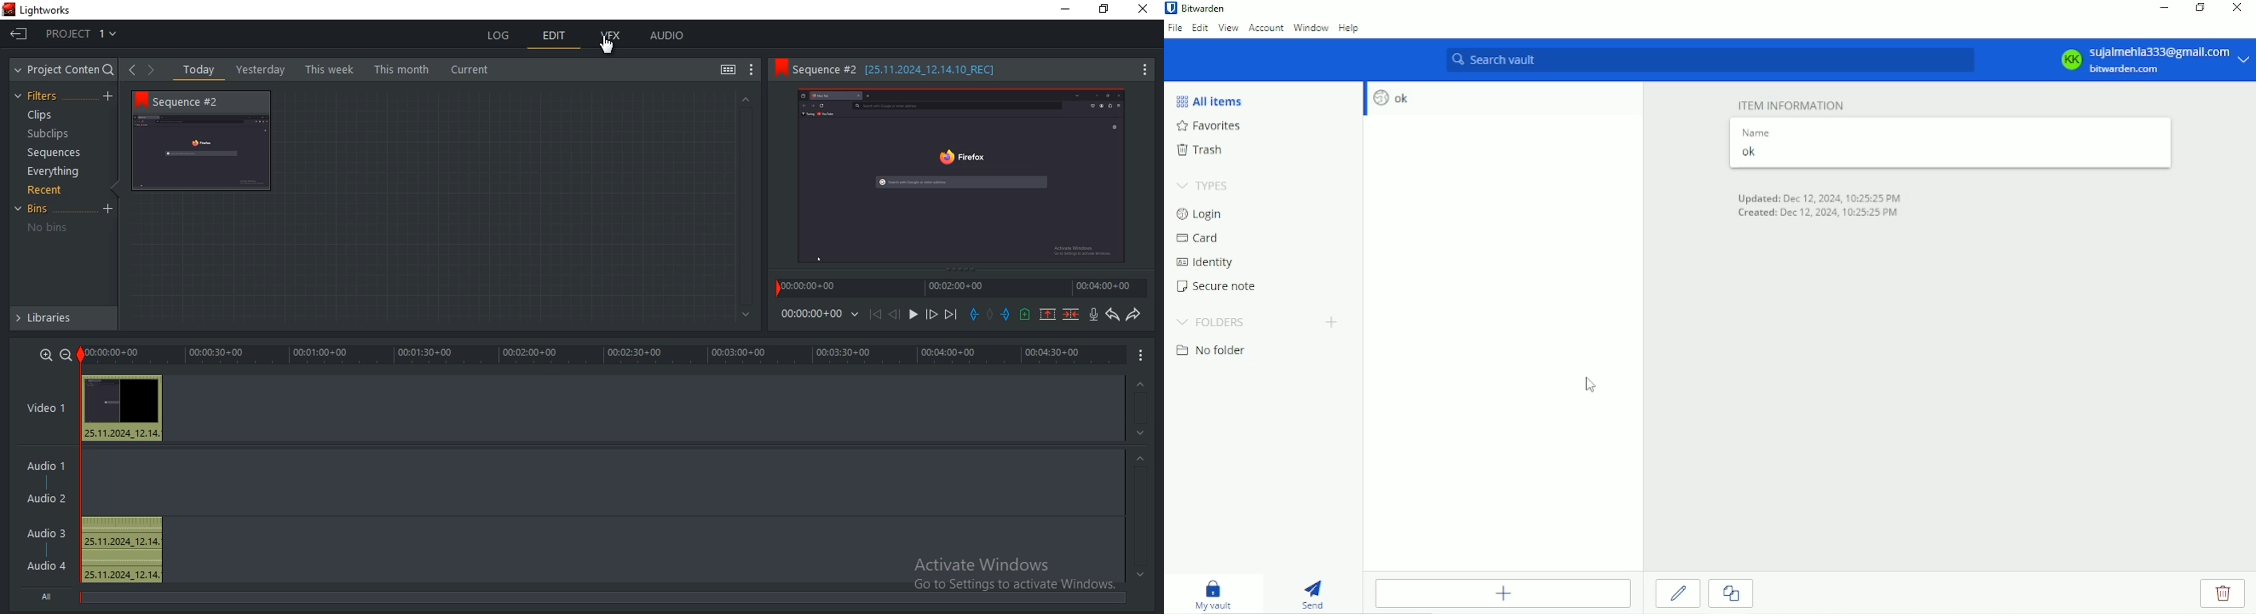 This screenshot has height=616, width=2268. What do you see at coordinates (65, 354) in the screenshot?
I see `zoom out` at bounding box center [65, 354].